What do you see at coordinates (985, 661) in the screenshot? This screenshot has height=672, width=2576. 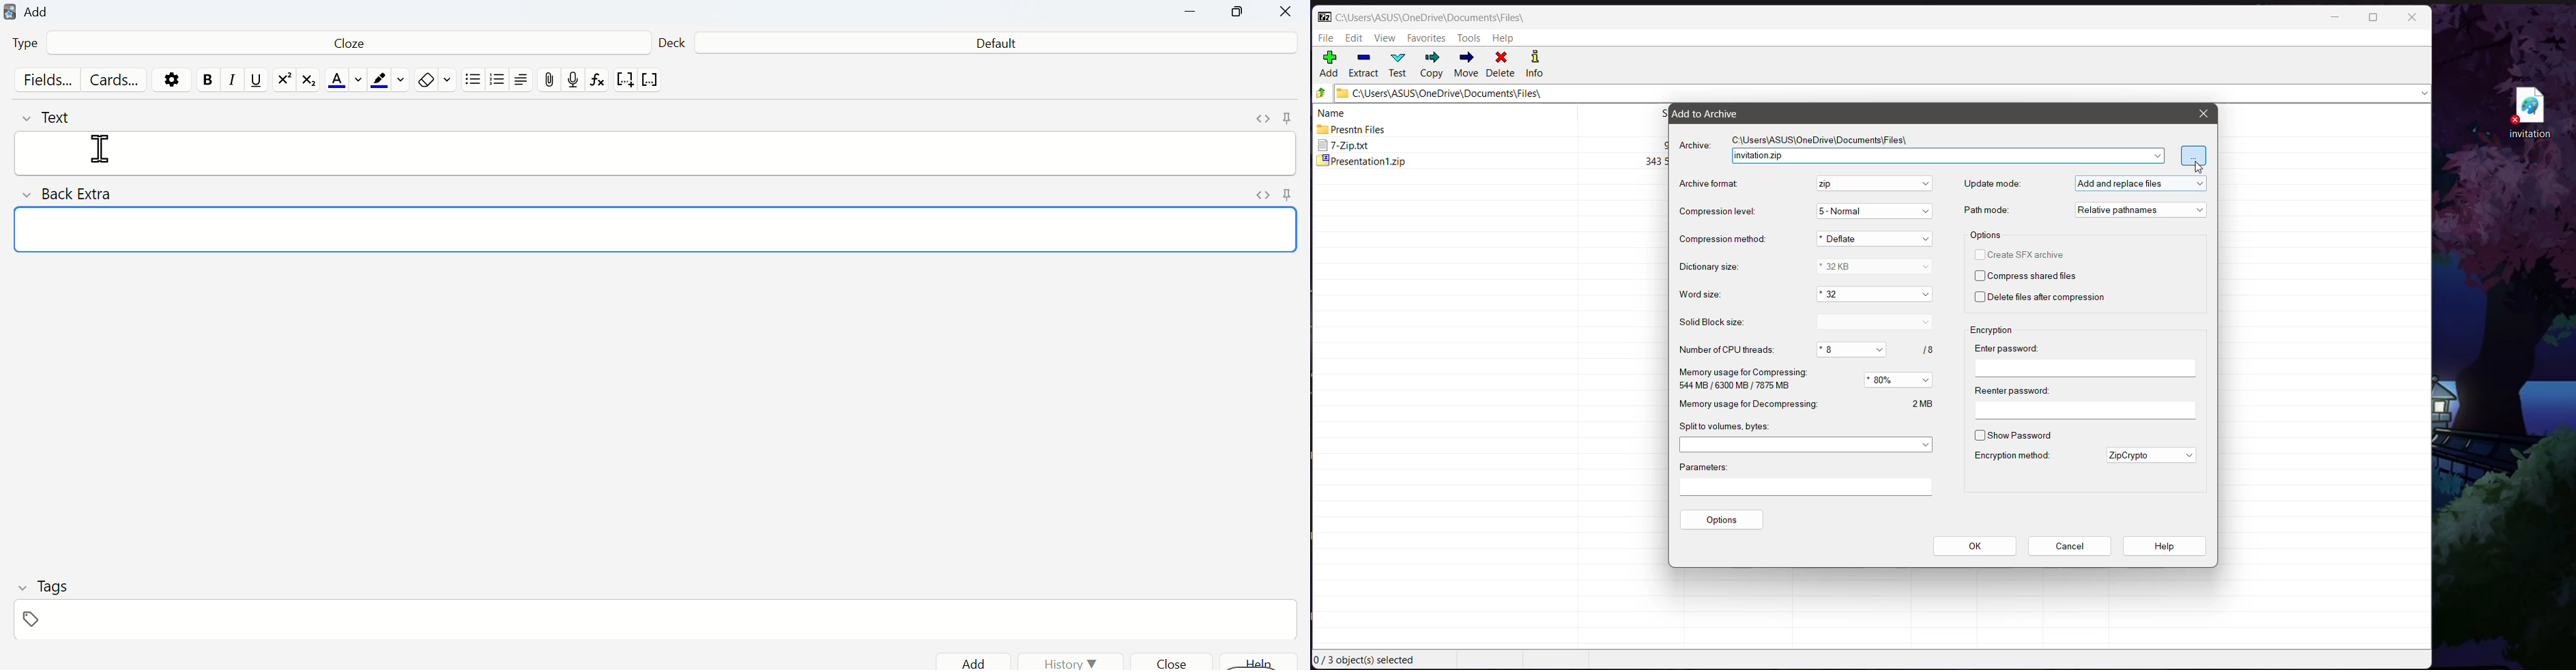 I see `Add` at bounding box center [985, 661].